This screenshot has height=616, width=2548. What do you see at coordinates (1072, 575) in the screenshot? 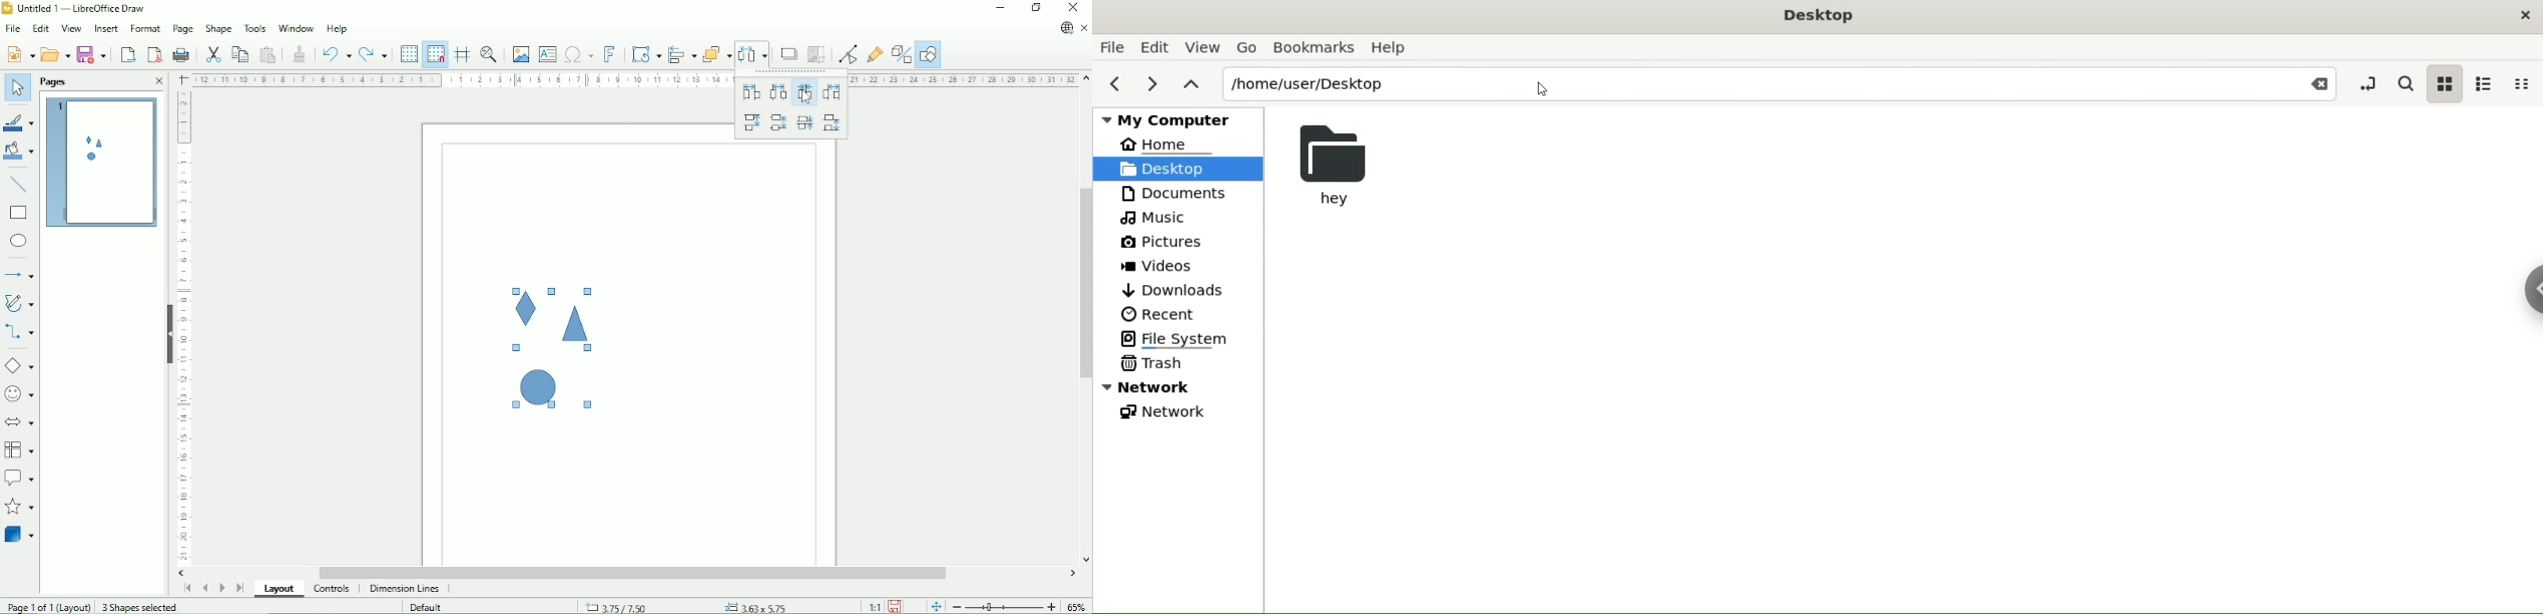
I see `Horizontal scroll button` at bounding box center [1072, 575].